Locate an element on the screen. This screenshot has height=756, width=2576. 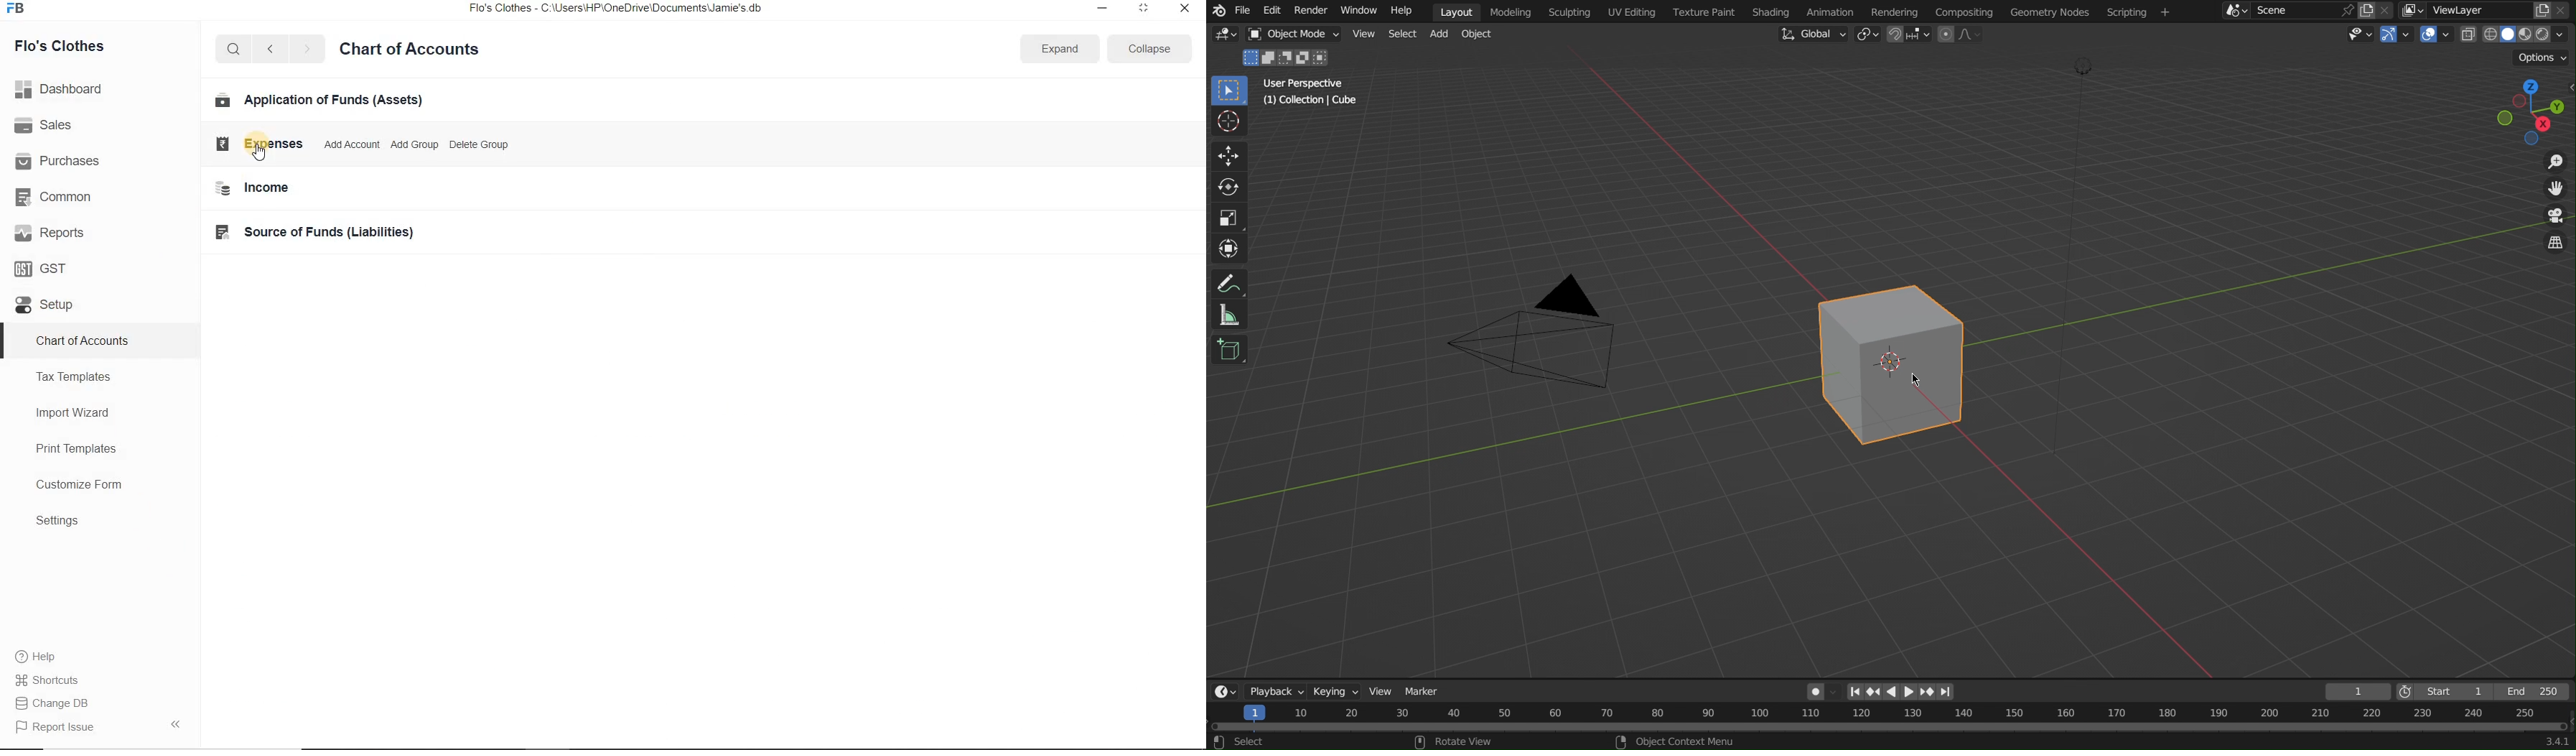
Delete Group is located at coordinates (480, 145).